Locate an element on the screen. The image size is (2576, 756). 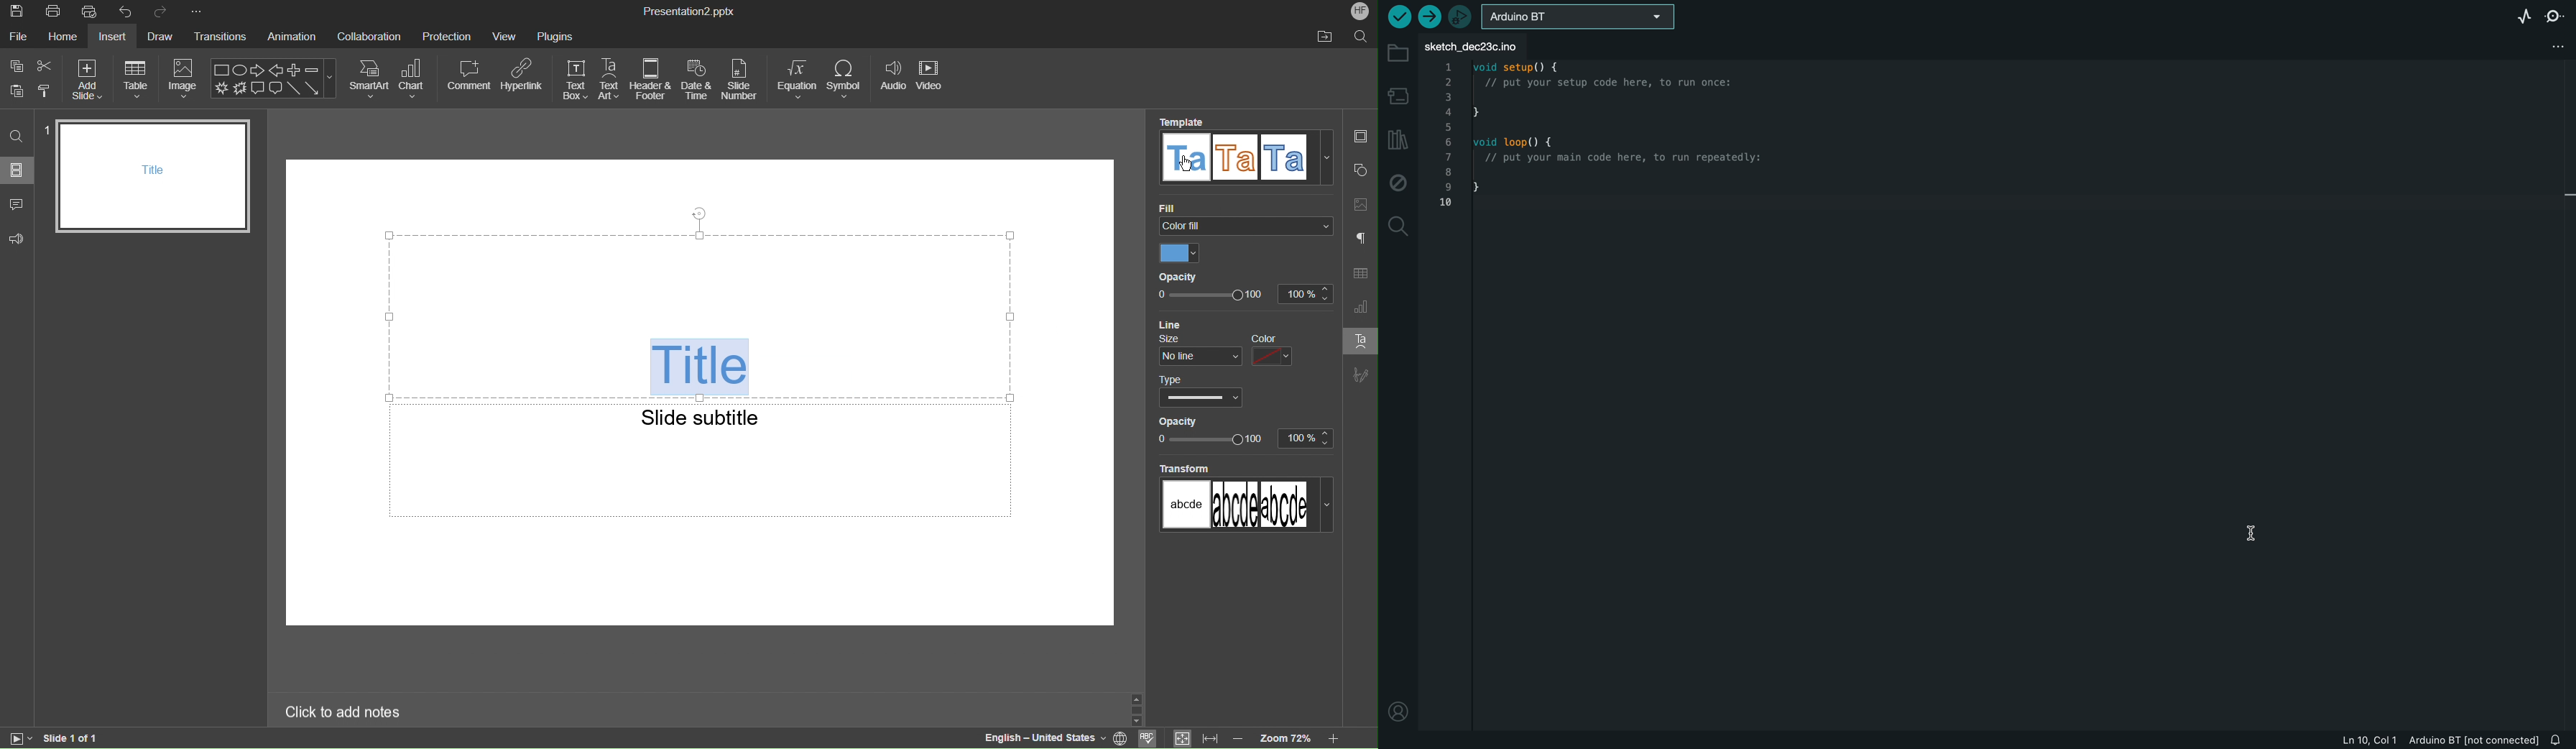
Add Slide is located at coordinates (86, 80).